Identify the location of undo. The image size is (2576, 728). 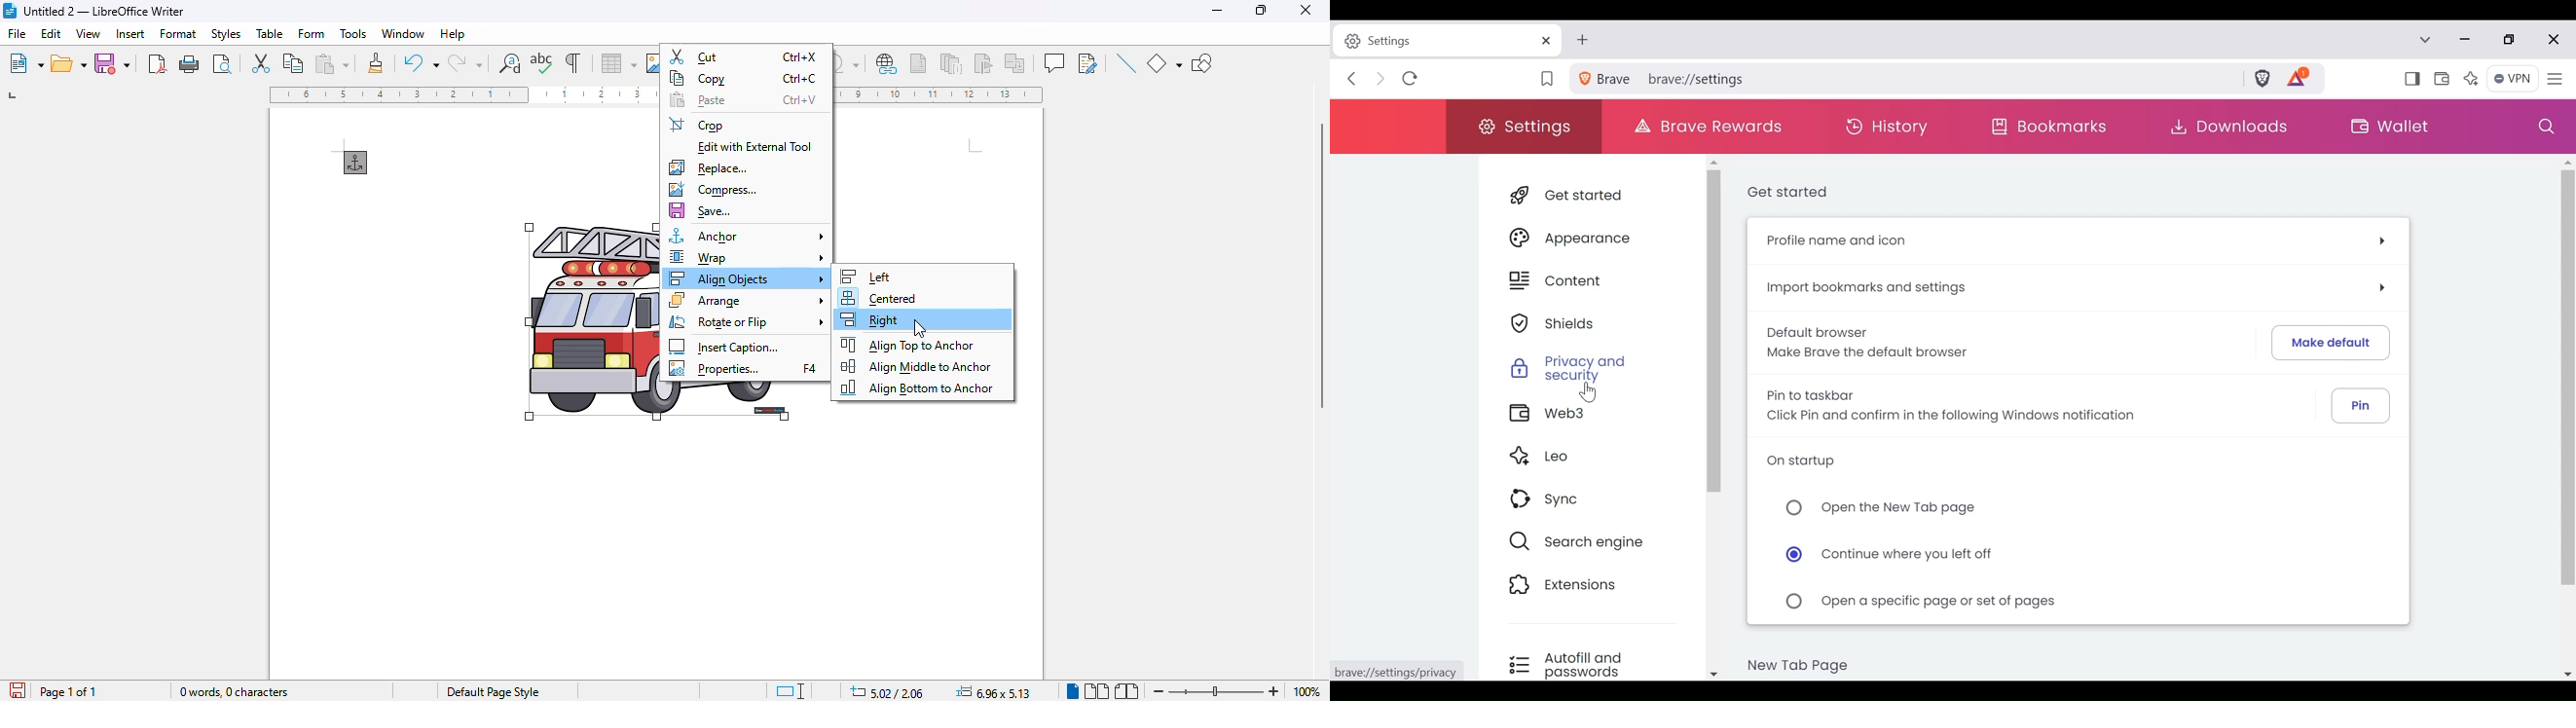
(422, 62).